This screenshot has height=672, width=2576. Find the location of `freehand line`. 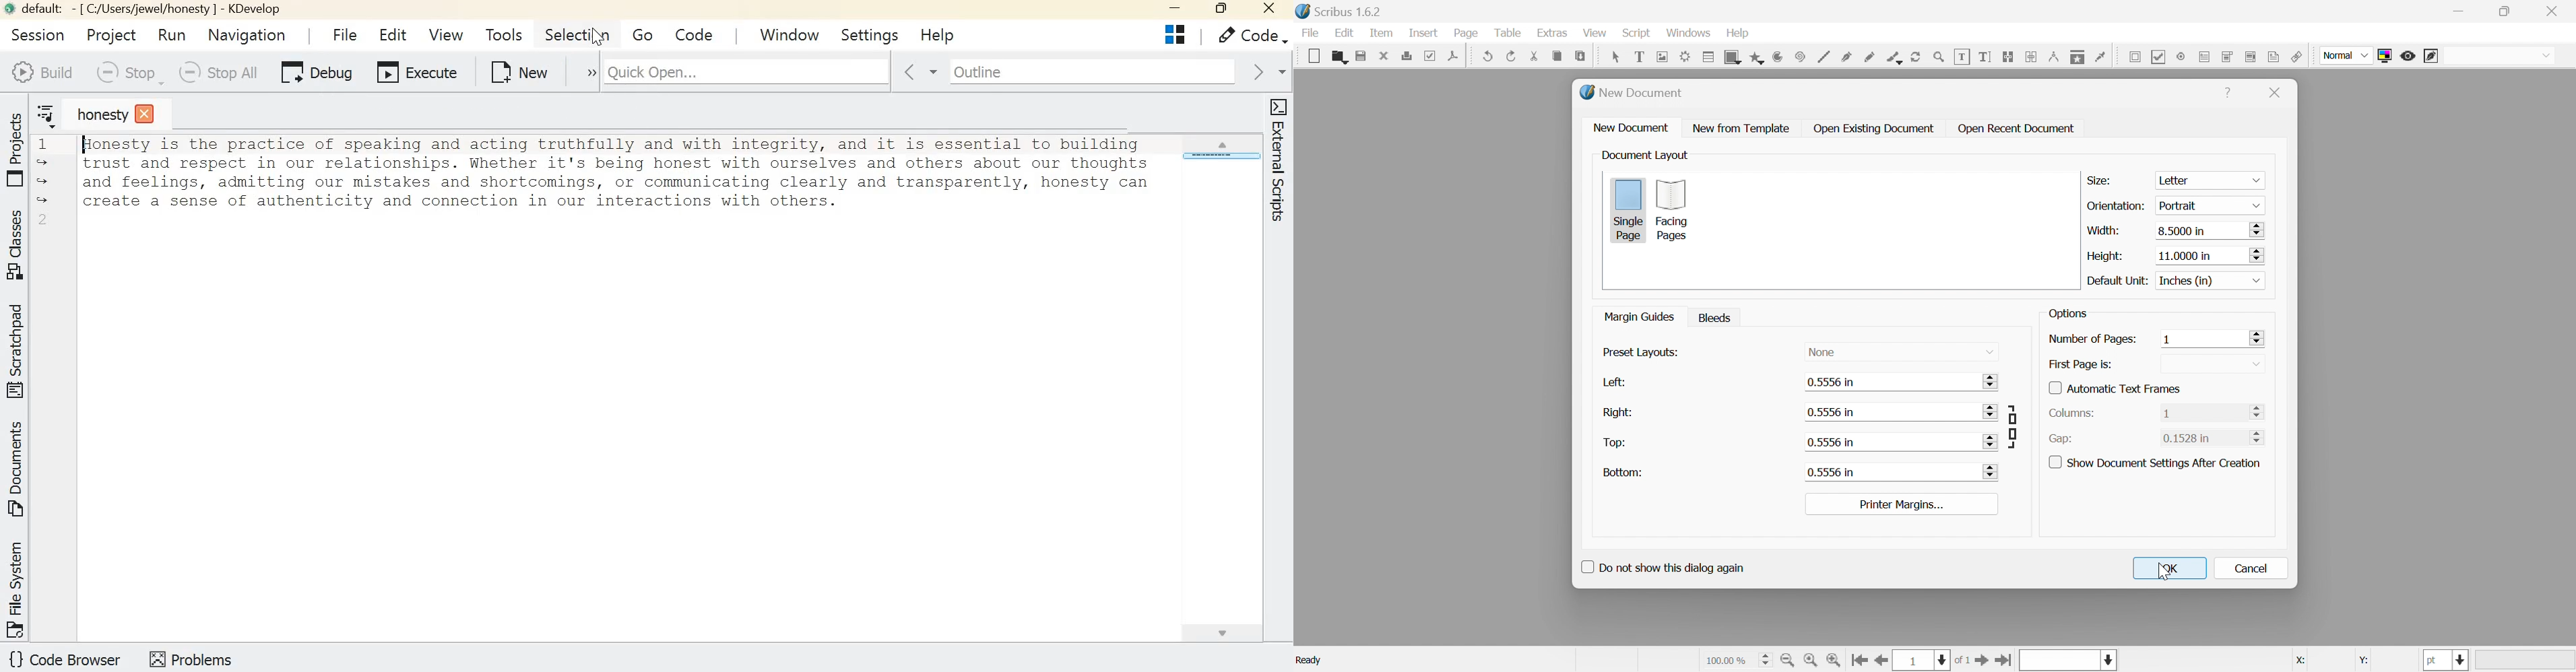

freehand line is located at coordinates (1871, 57).